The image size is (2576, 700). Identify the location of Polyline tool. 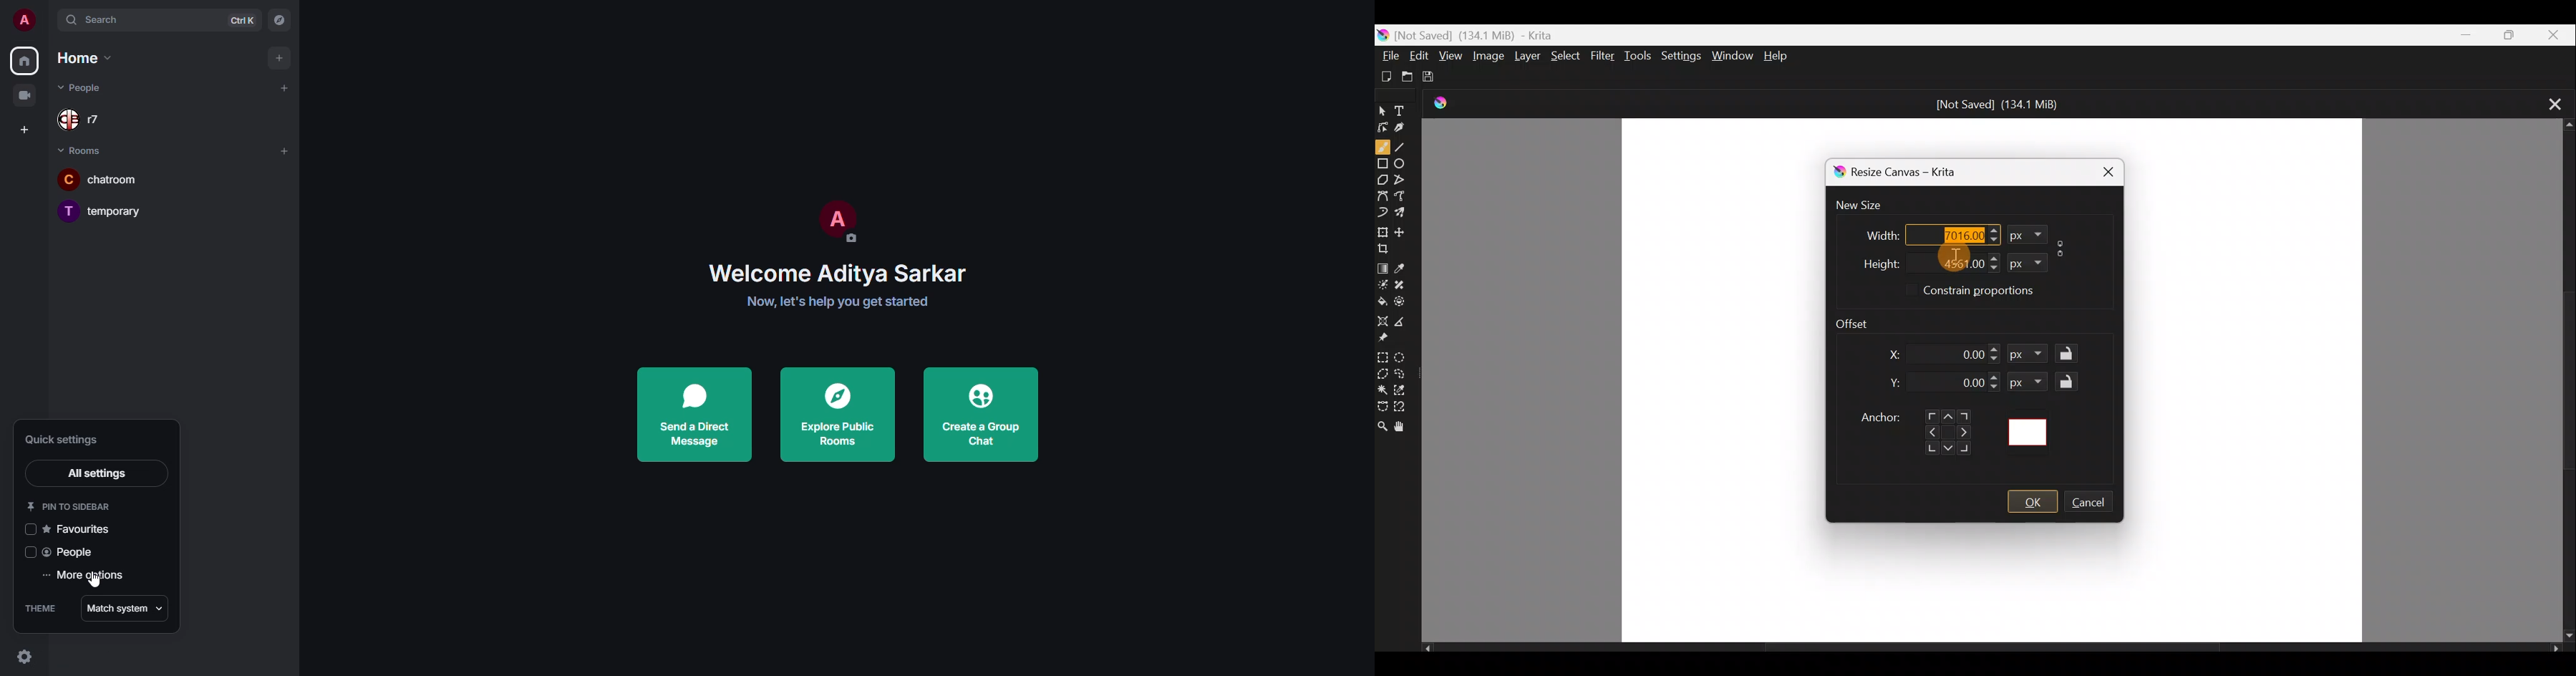
(1405, 176).